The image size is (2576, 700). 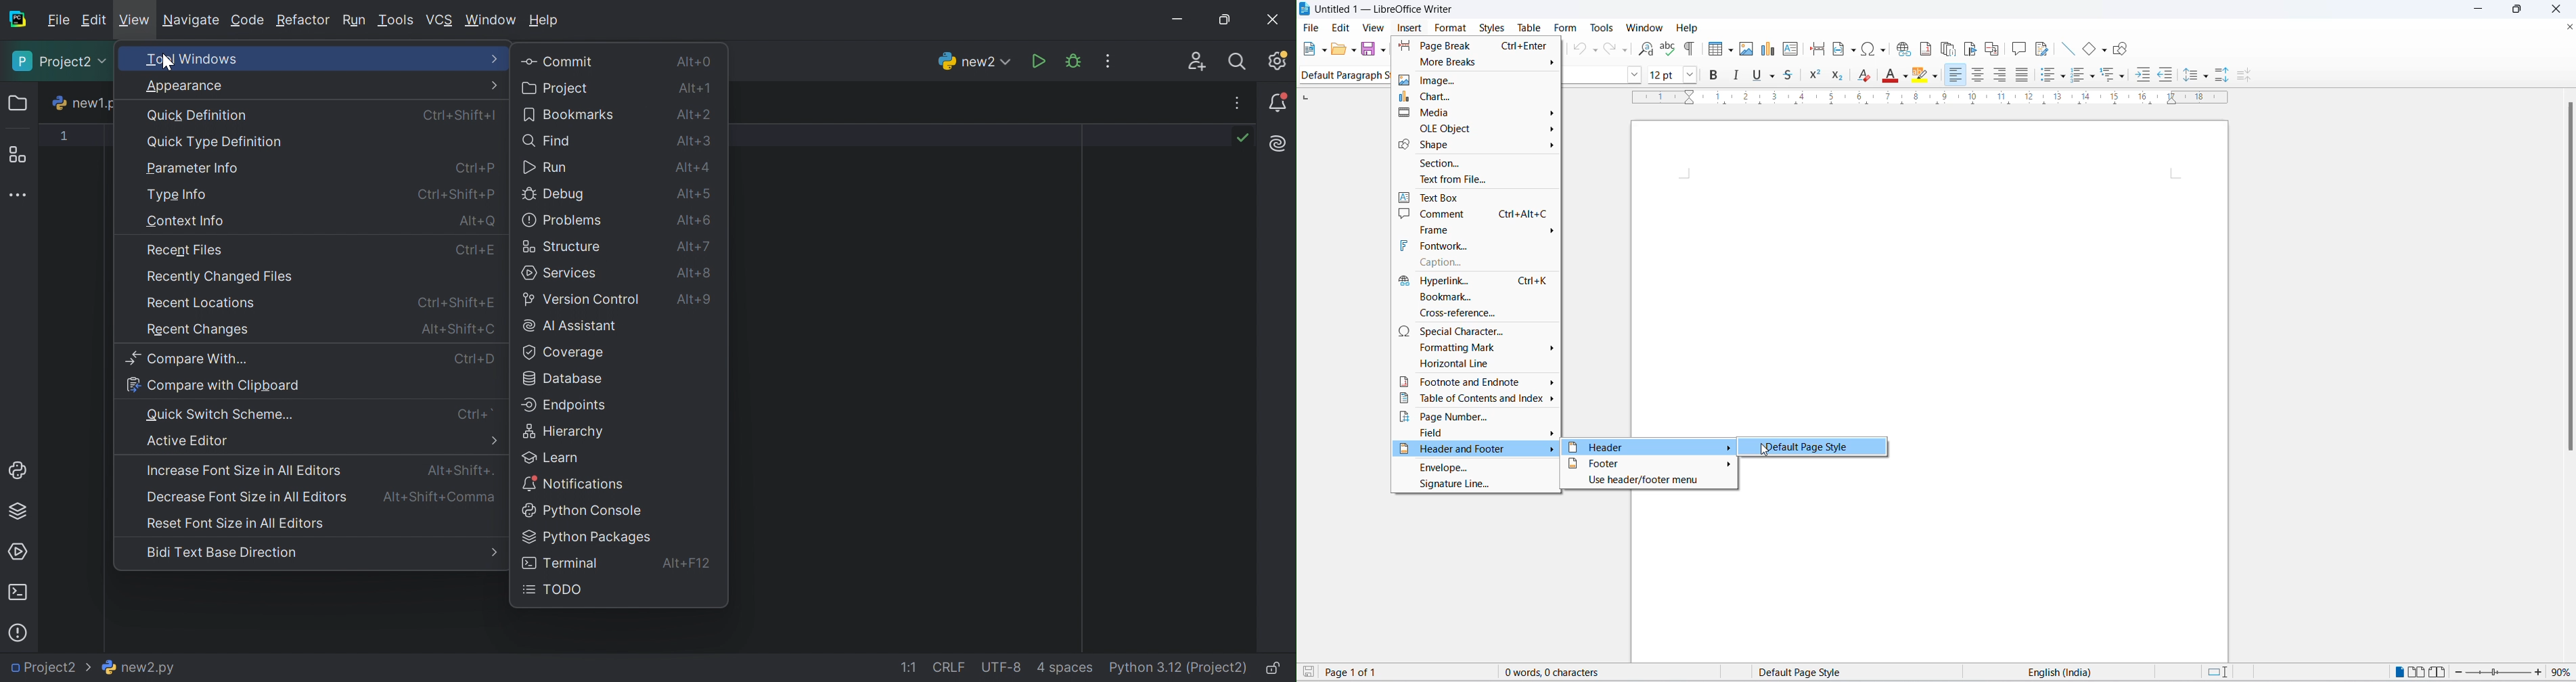 I want to click on toggle ordered list options, so click(x=2078, y=76).